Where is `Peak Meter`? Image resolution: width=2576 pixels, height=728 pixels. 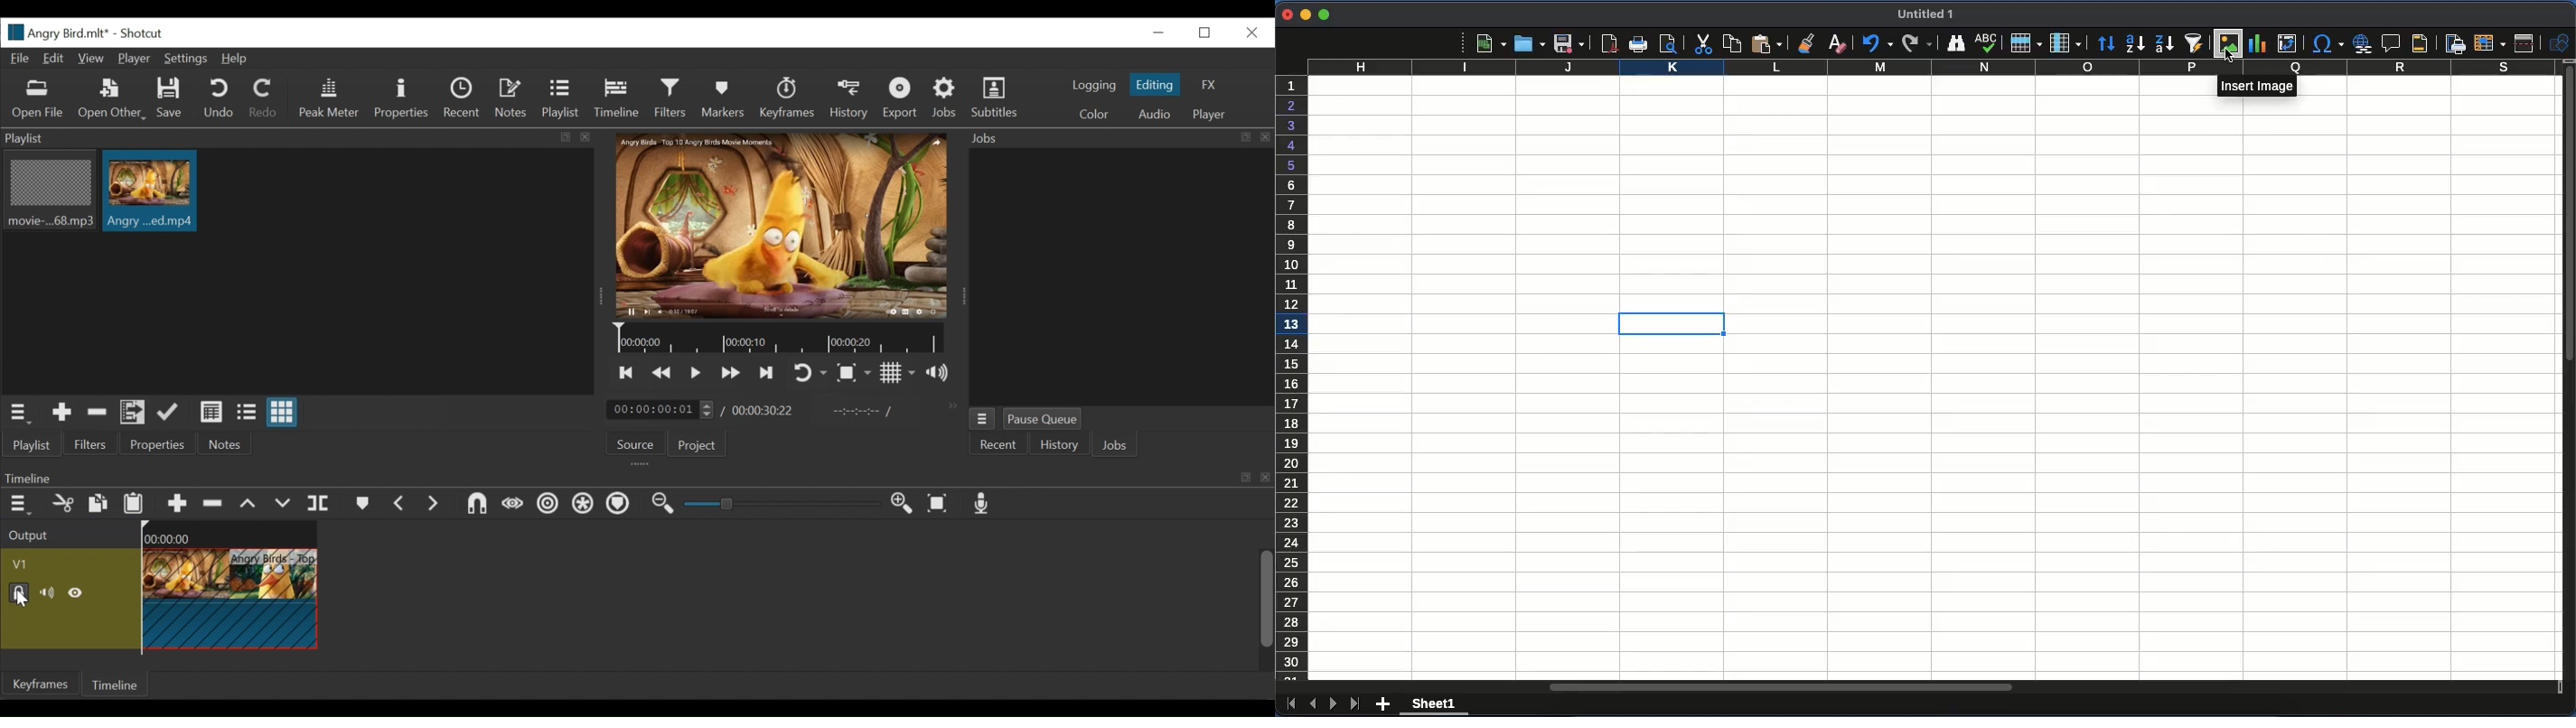 Peak Meter is located at coordinates (329, 98).